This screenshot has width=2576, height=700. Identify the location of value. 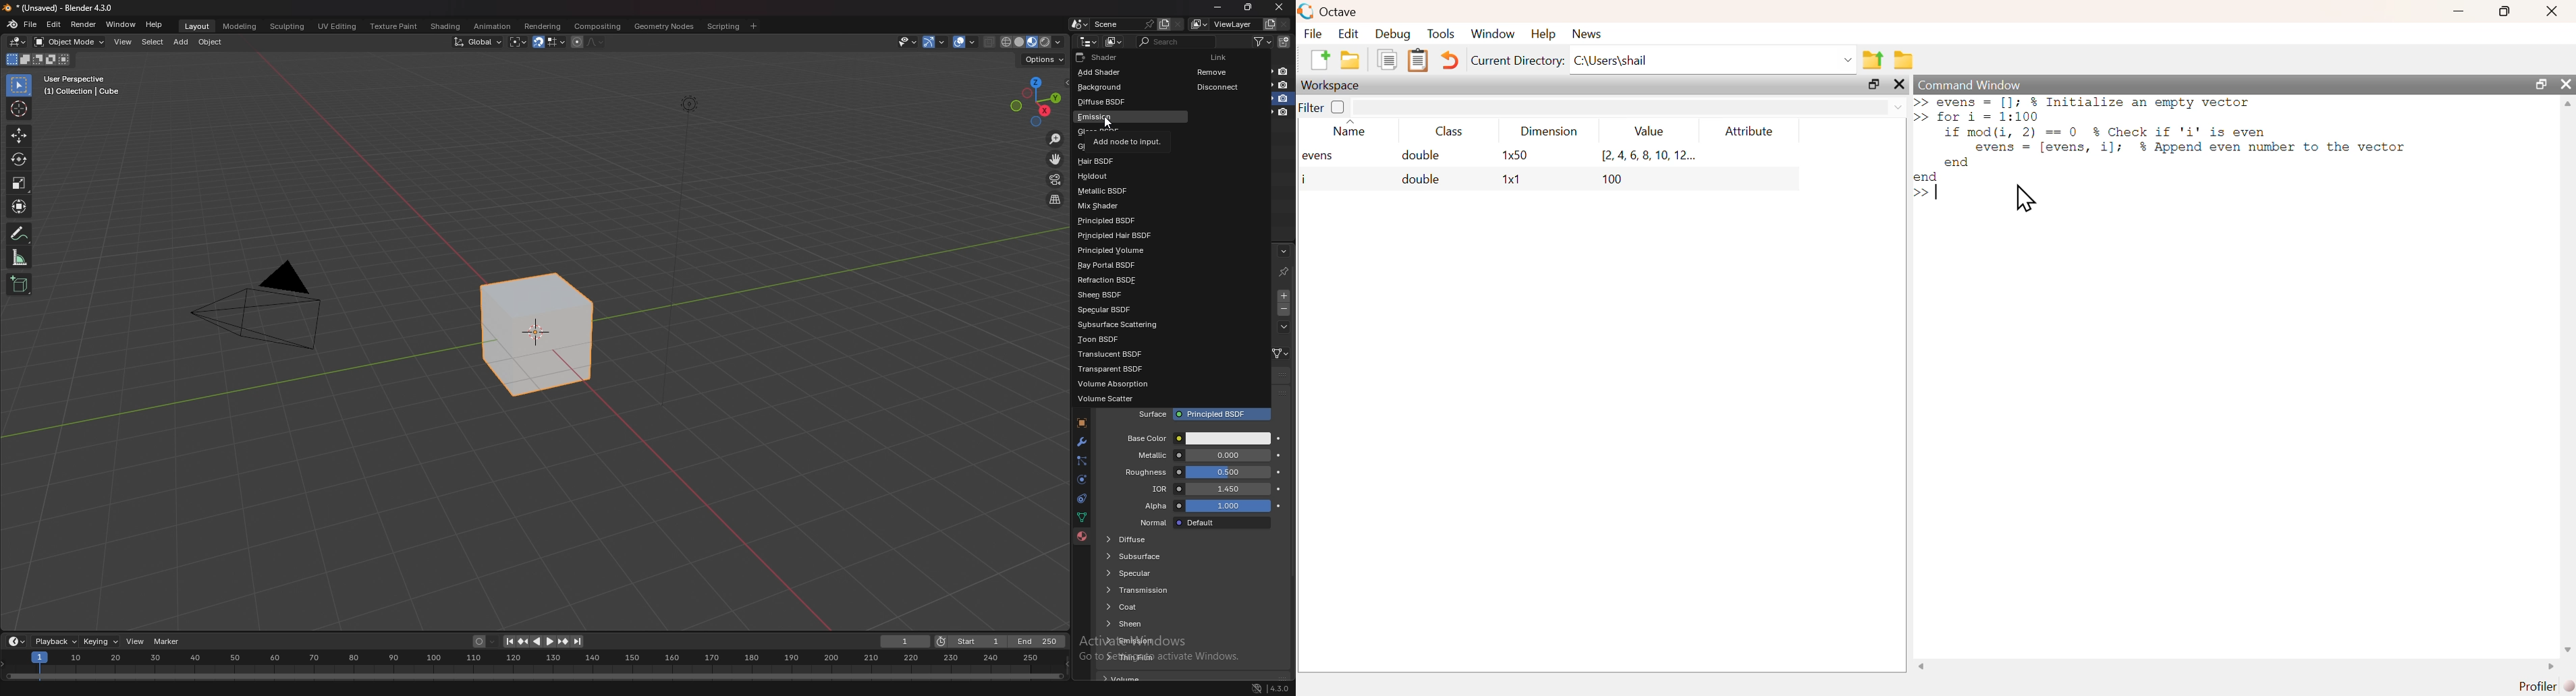
(1645, 133).